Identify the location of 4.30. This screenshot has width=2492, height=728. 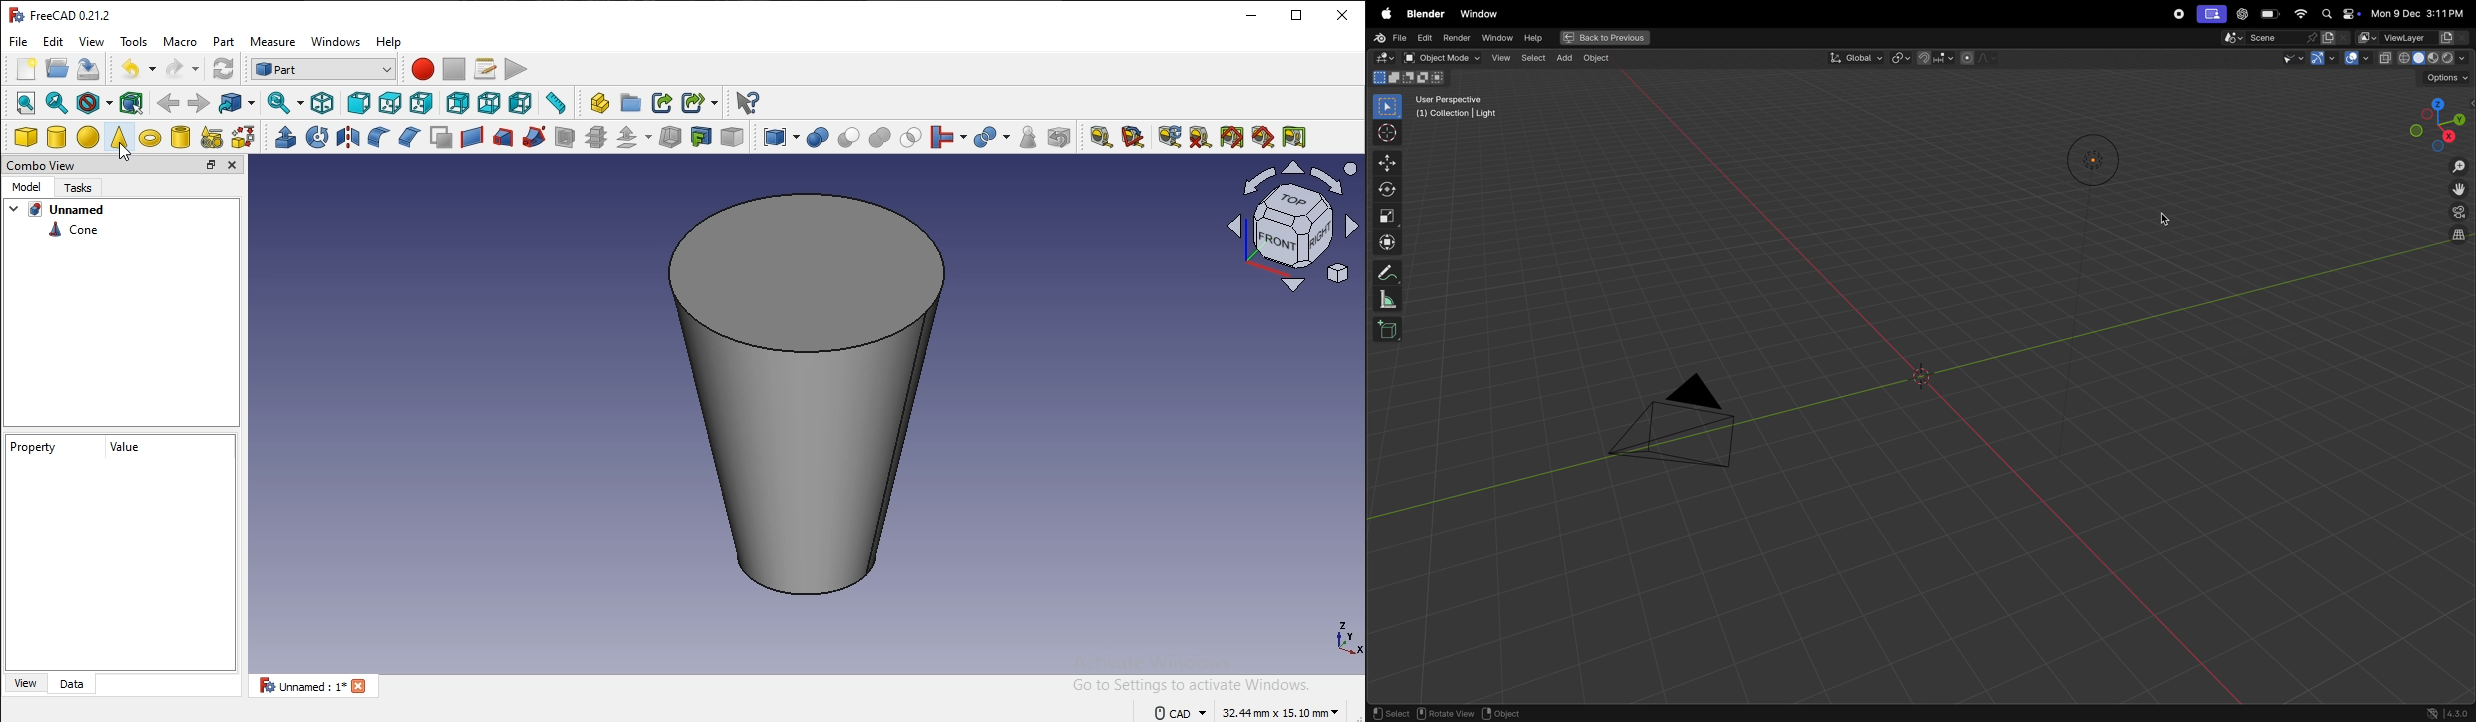
(2451, 712).